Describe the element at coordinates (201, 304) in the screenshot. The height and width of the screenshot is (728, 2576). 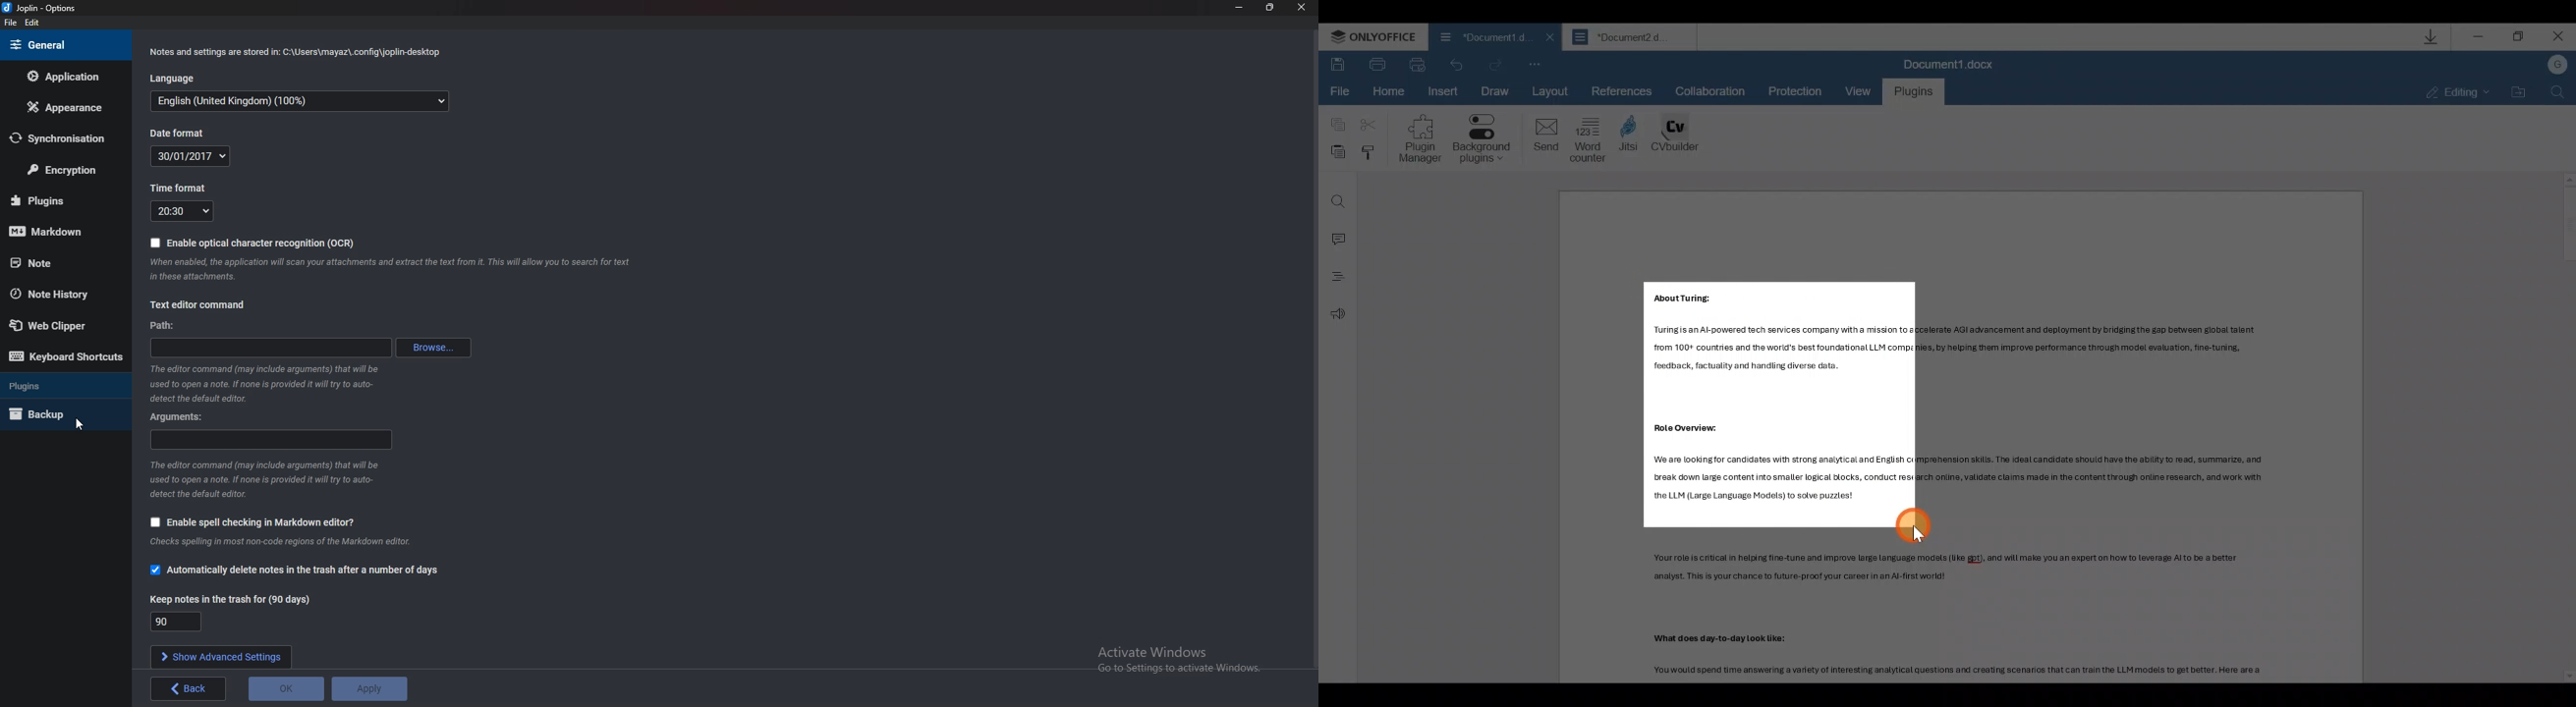
I see `text editor command` at that location.